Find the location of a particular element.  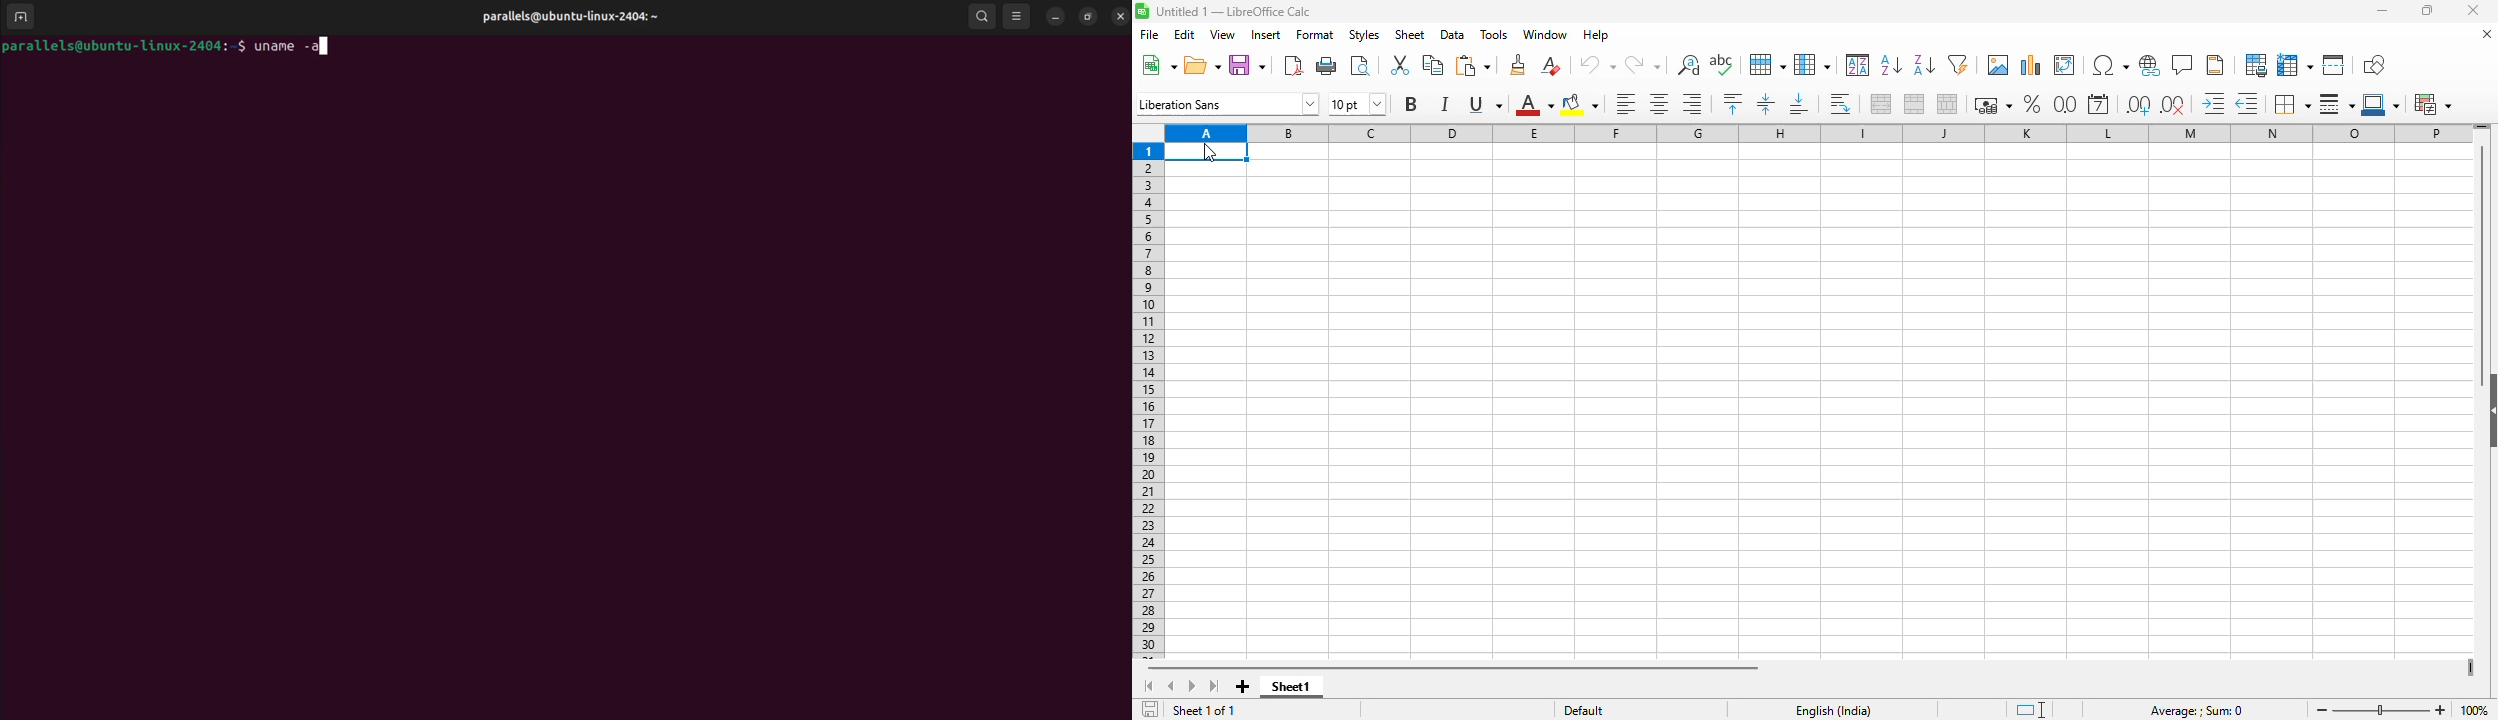

standard selection is located at coordinates (2031, 710).